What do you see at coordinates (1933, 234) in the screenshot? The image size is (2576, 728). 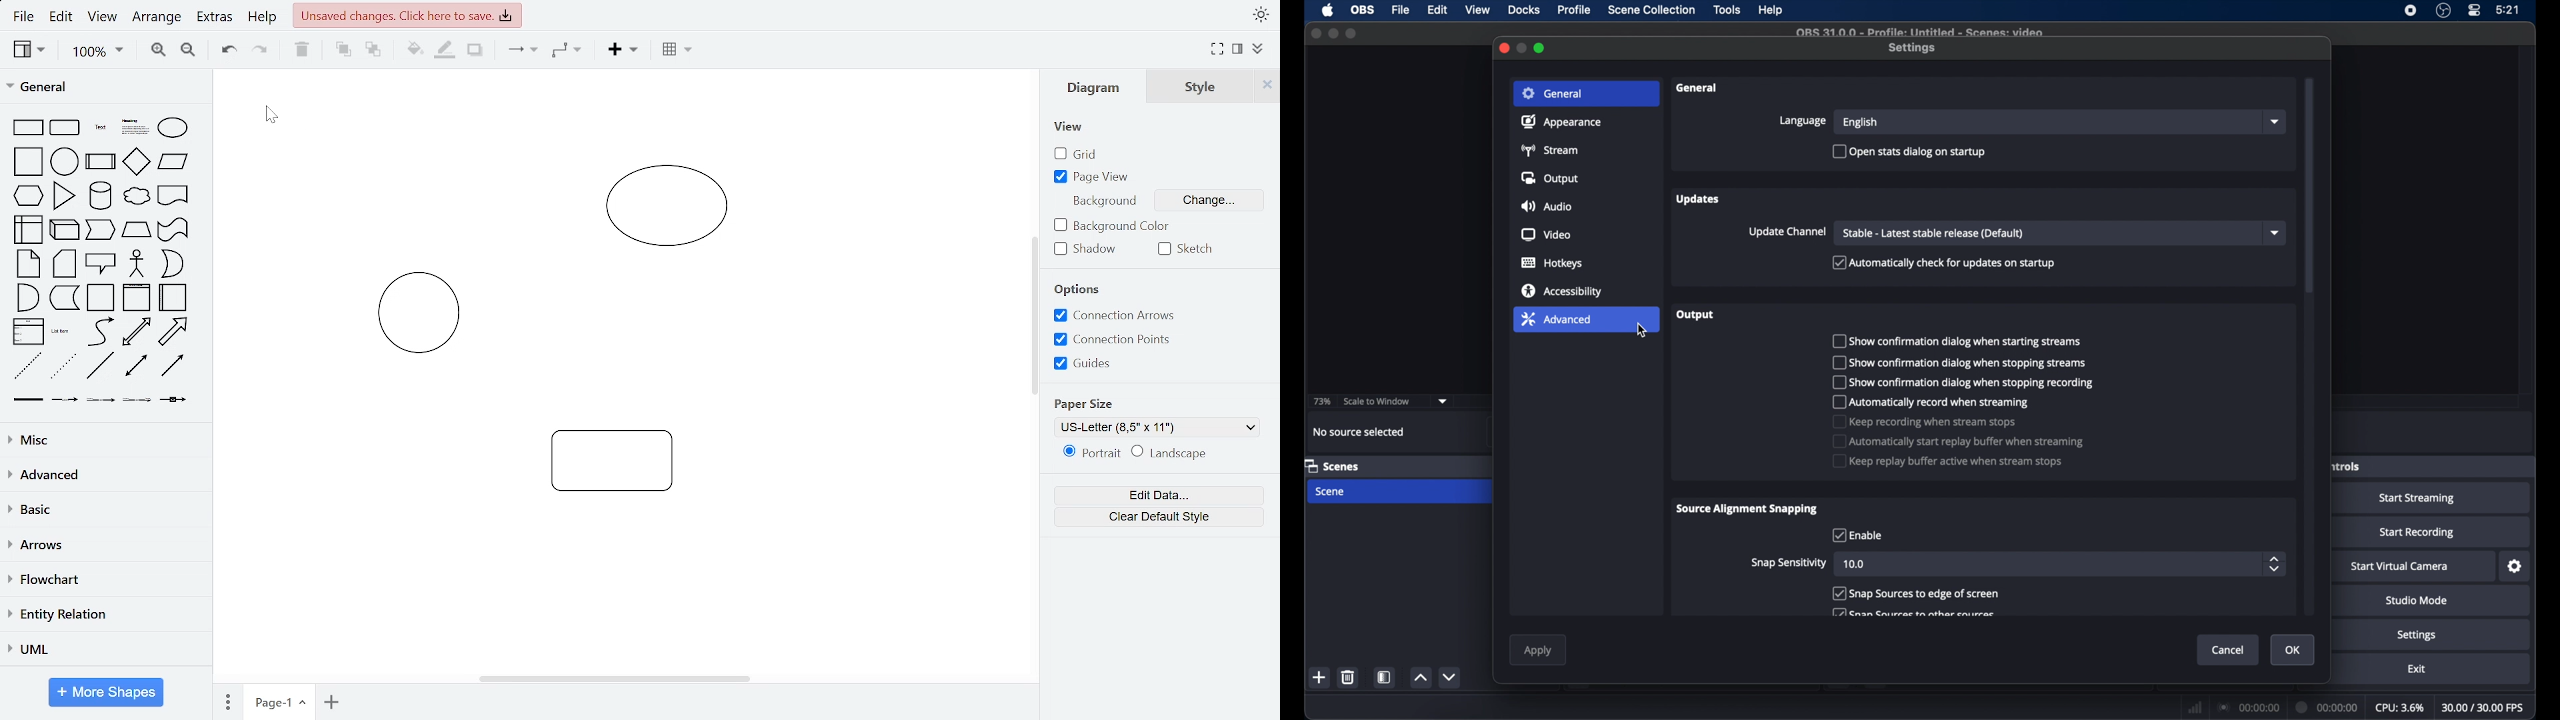 I see `stable  - latest stable release (default)` at bounding box center [1933, 234].